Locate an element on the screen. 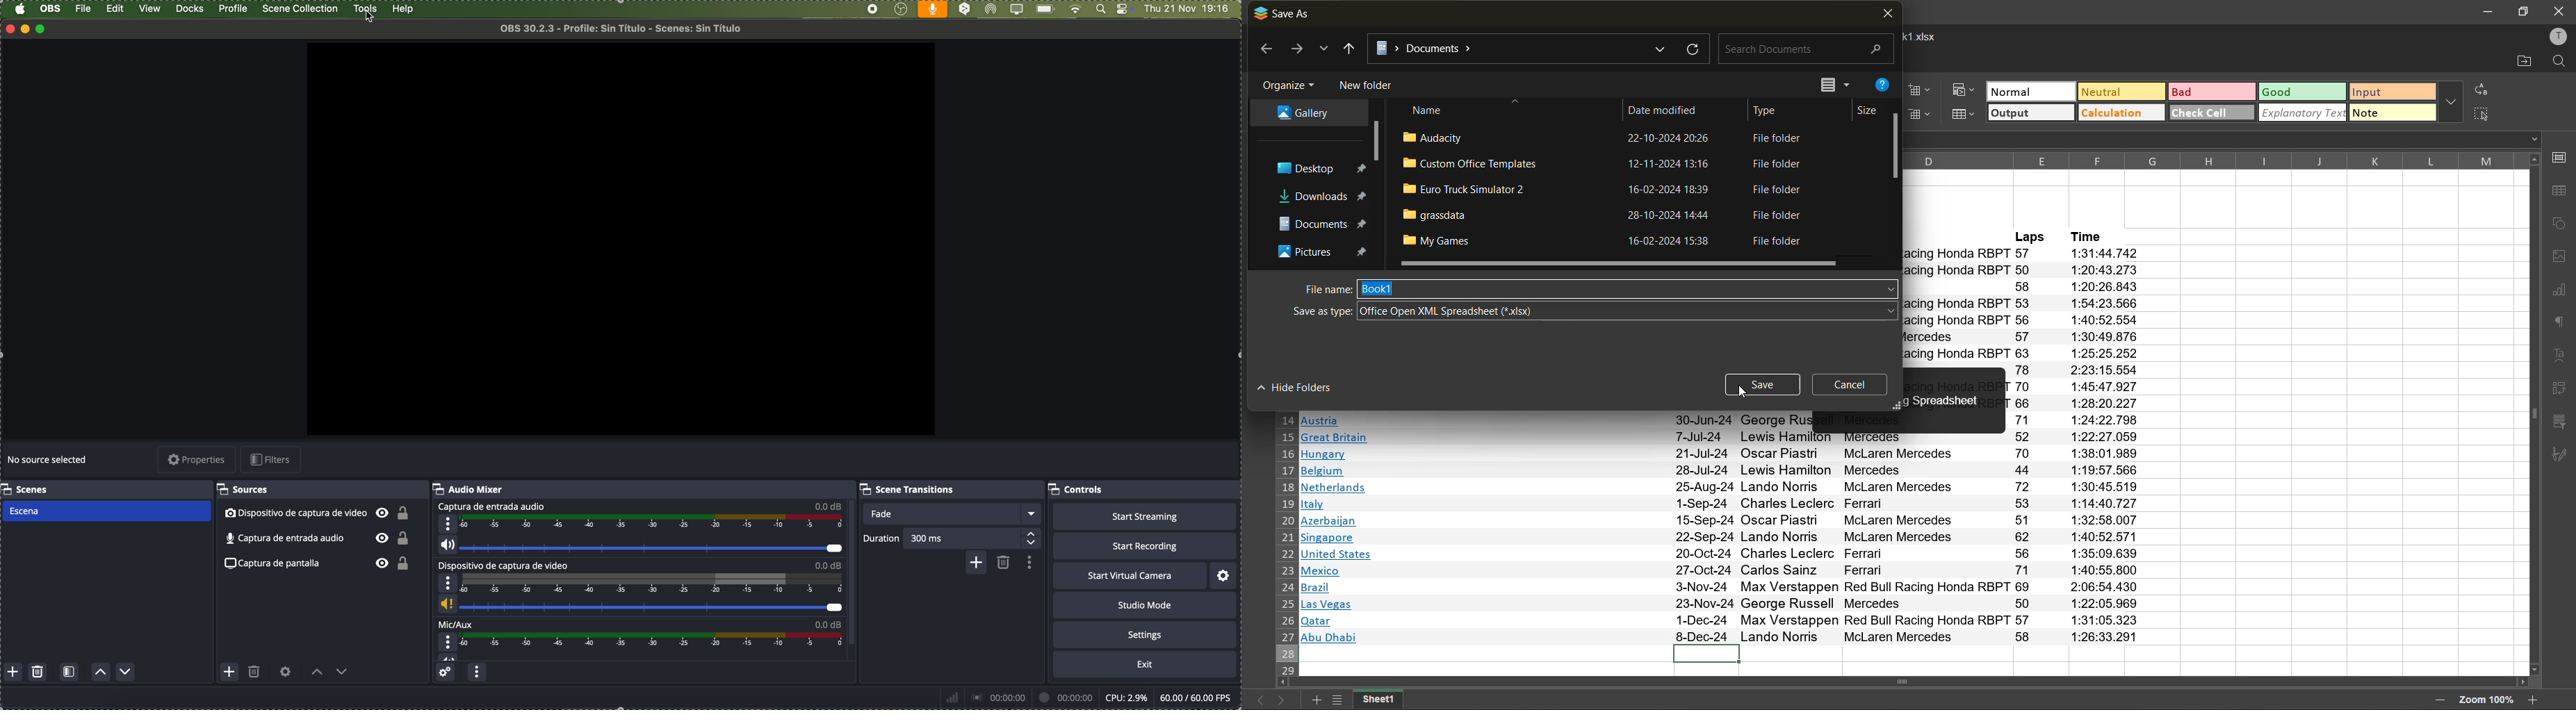 This screenshot has height=728, width=2576. type is located at coordinates (1772, 110).